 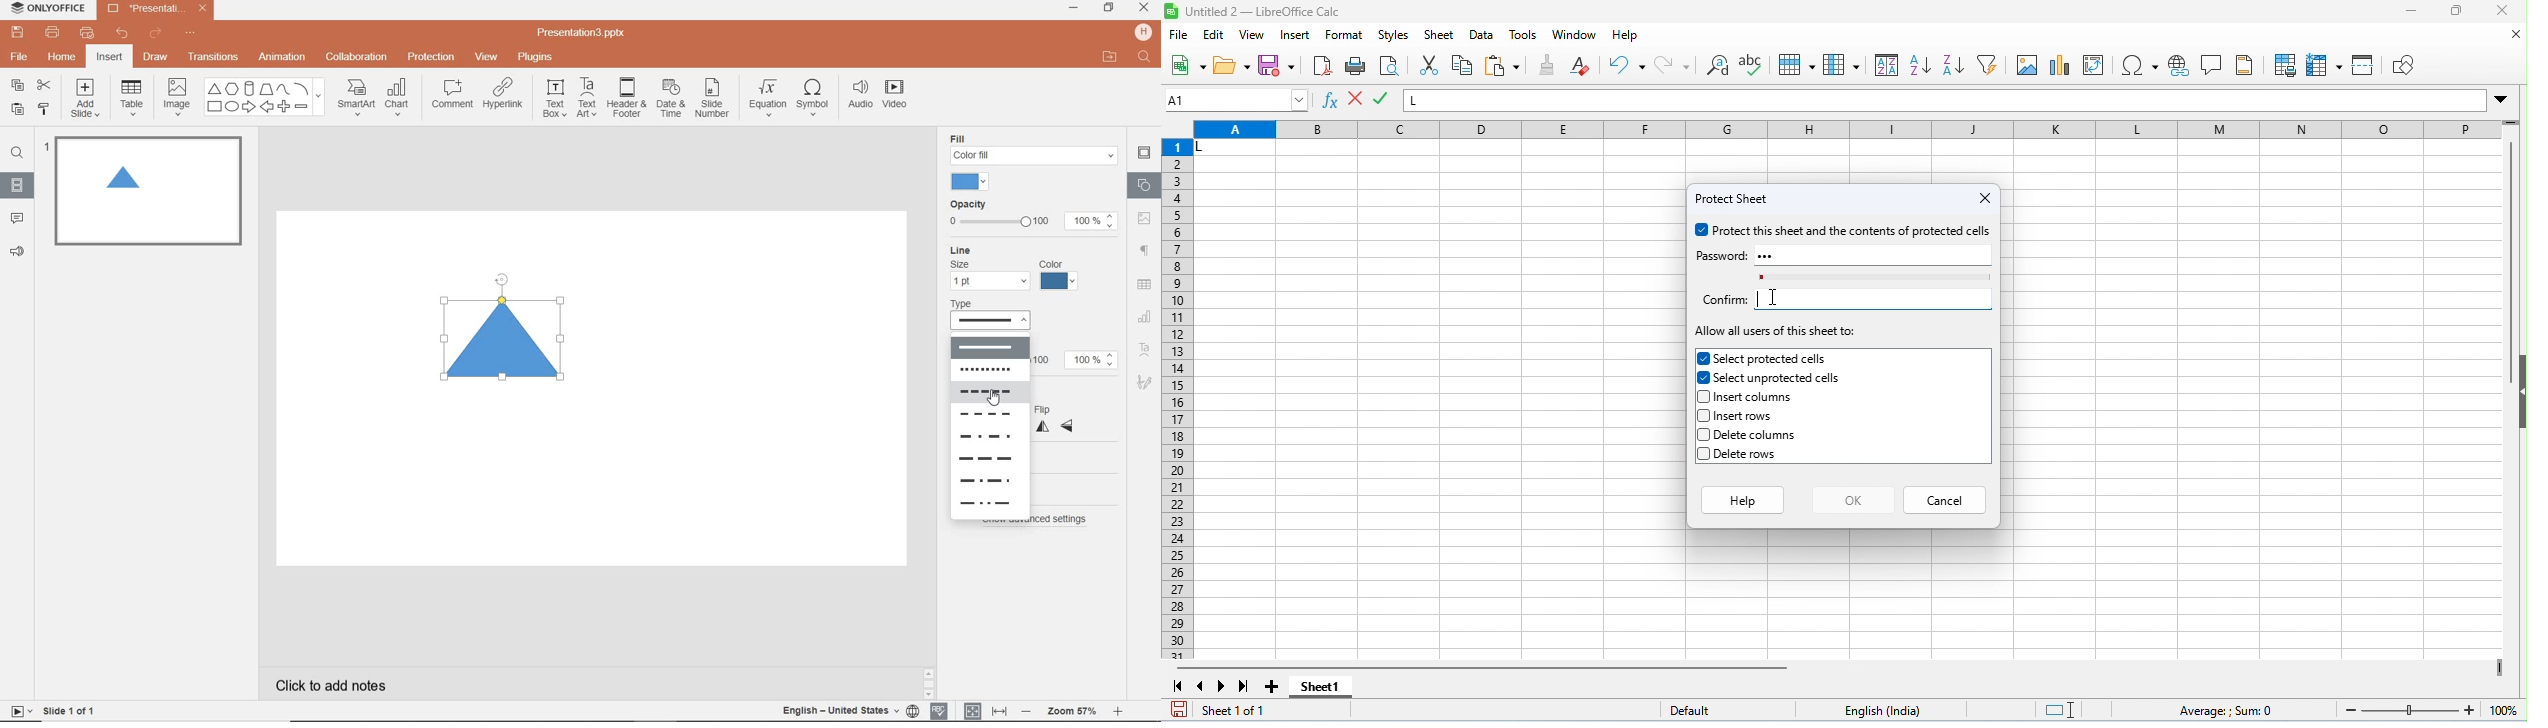 I want to click on view, so click(x=1253, y=35).